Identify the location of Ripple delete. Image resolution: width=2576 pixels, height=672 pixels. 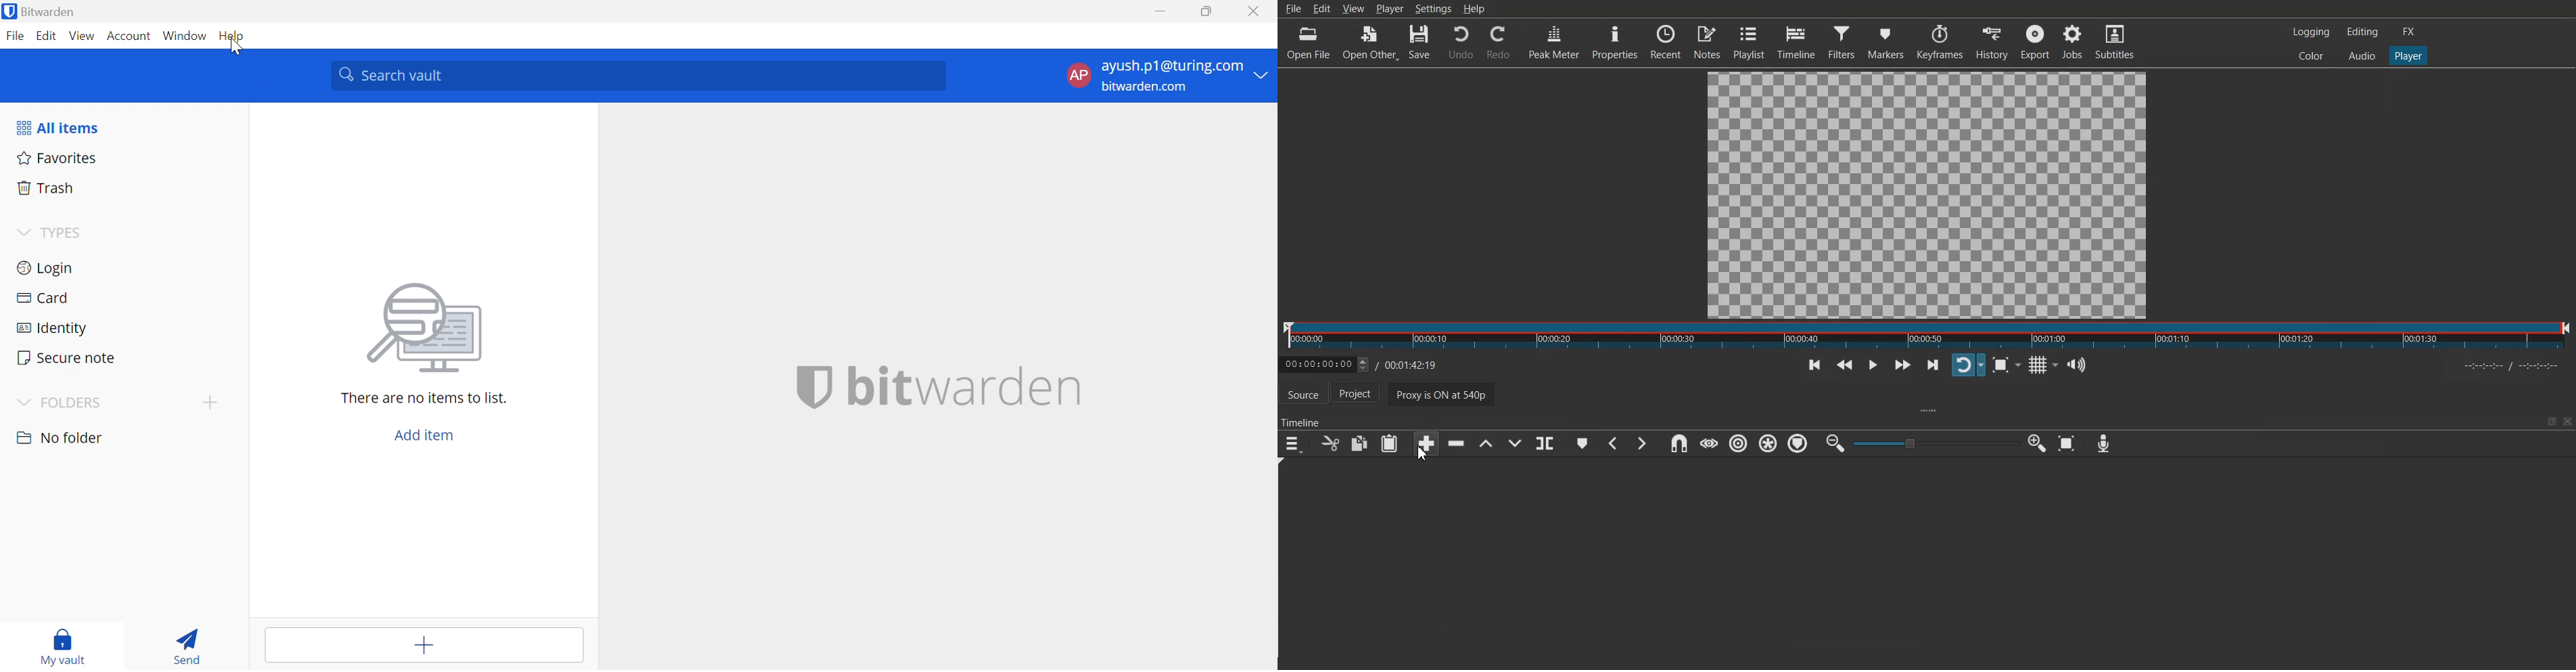
(1457, 444).